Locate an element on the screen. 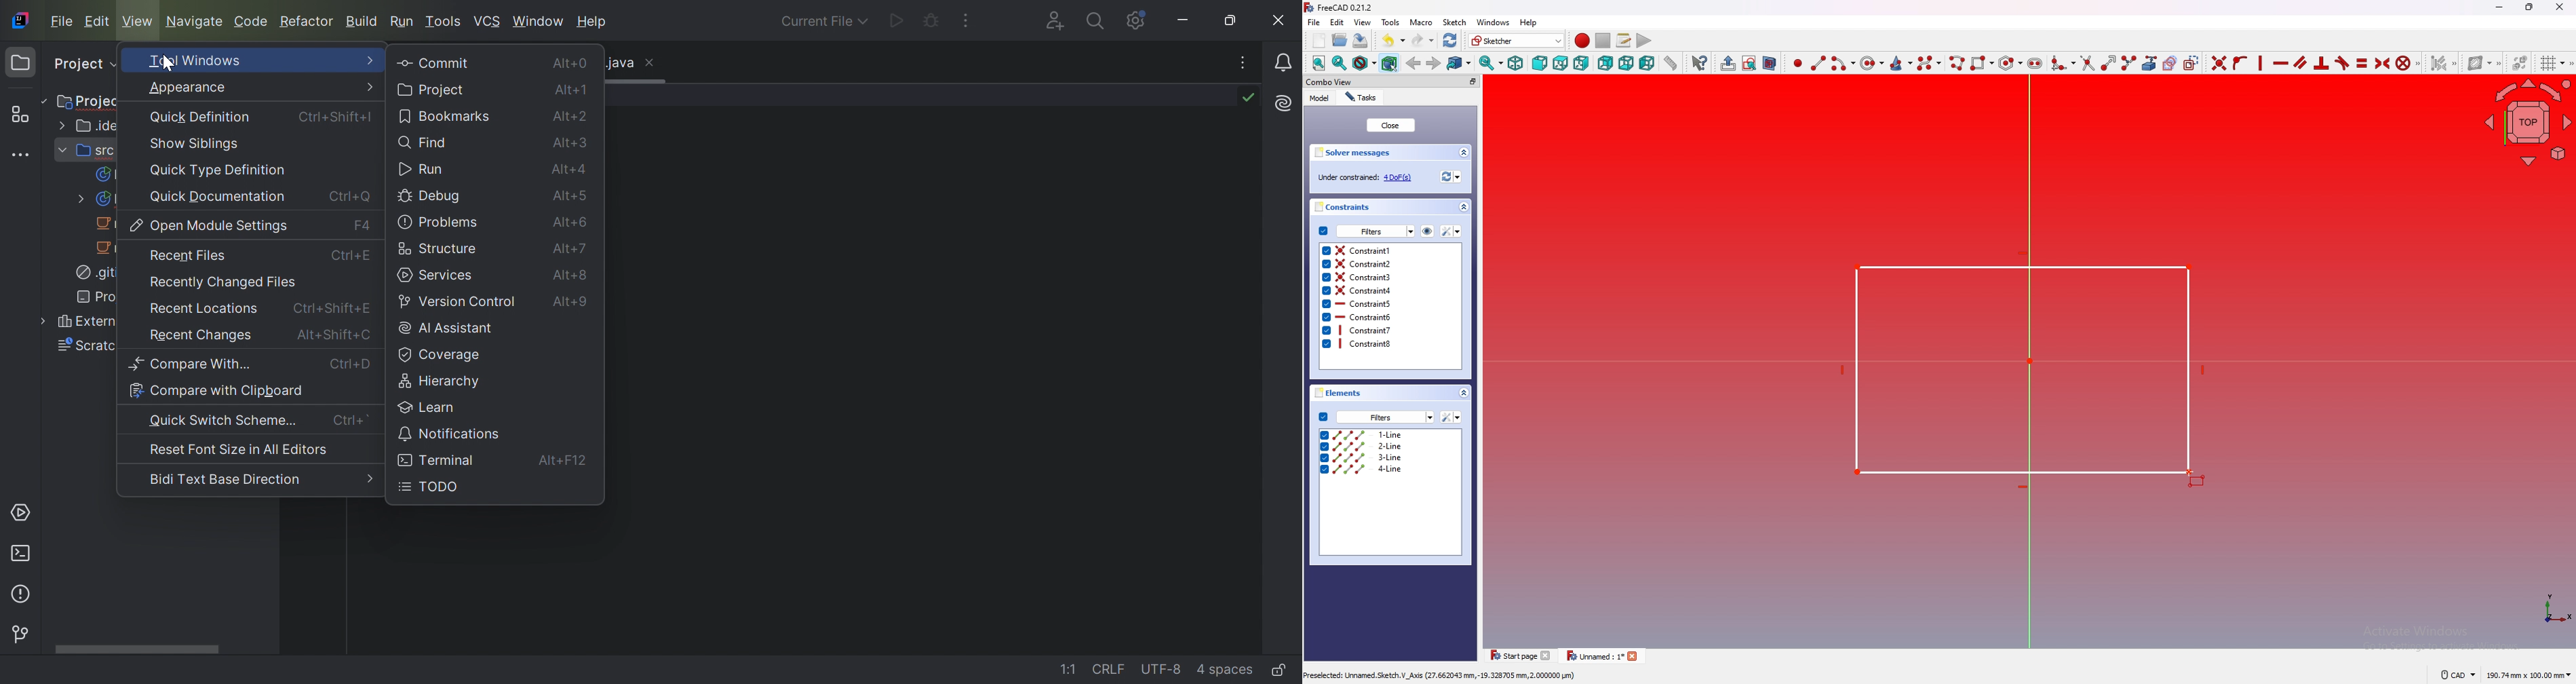 The width and height of the screenshot is (2576, 700). open is located at coordinates (1340, 40).